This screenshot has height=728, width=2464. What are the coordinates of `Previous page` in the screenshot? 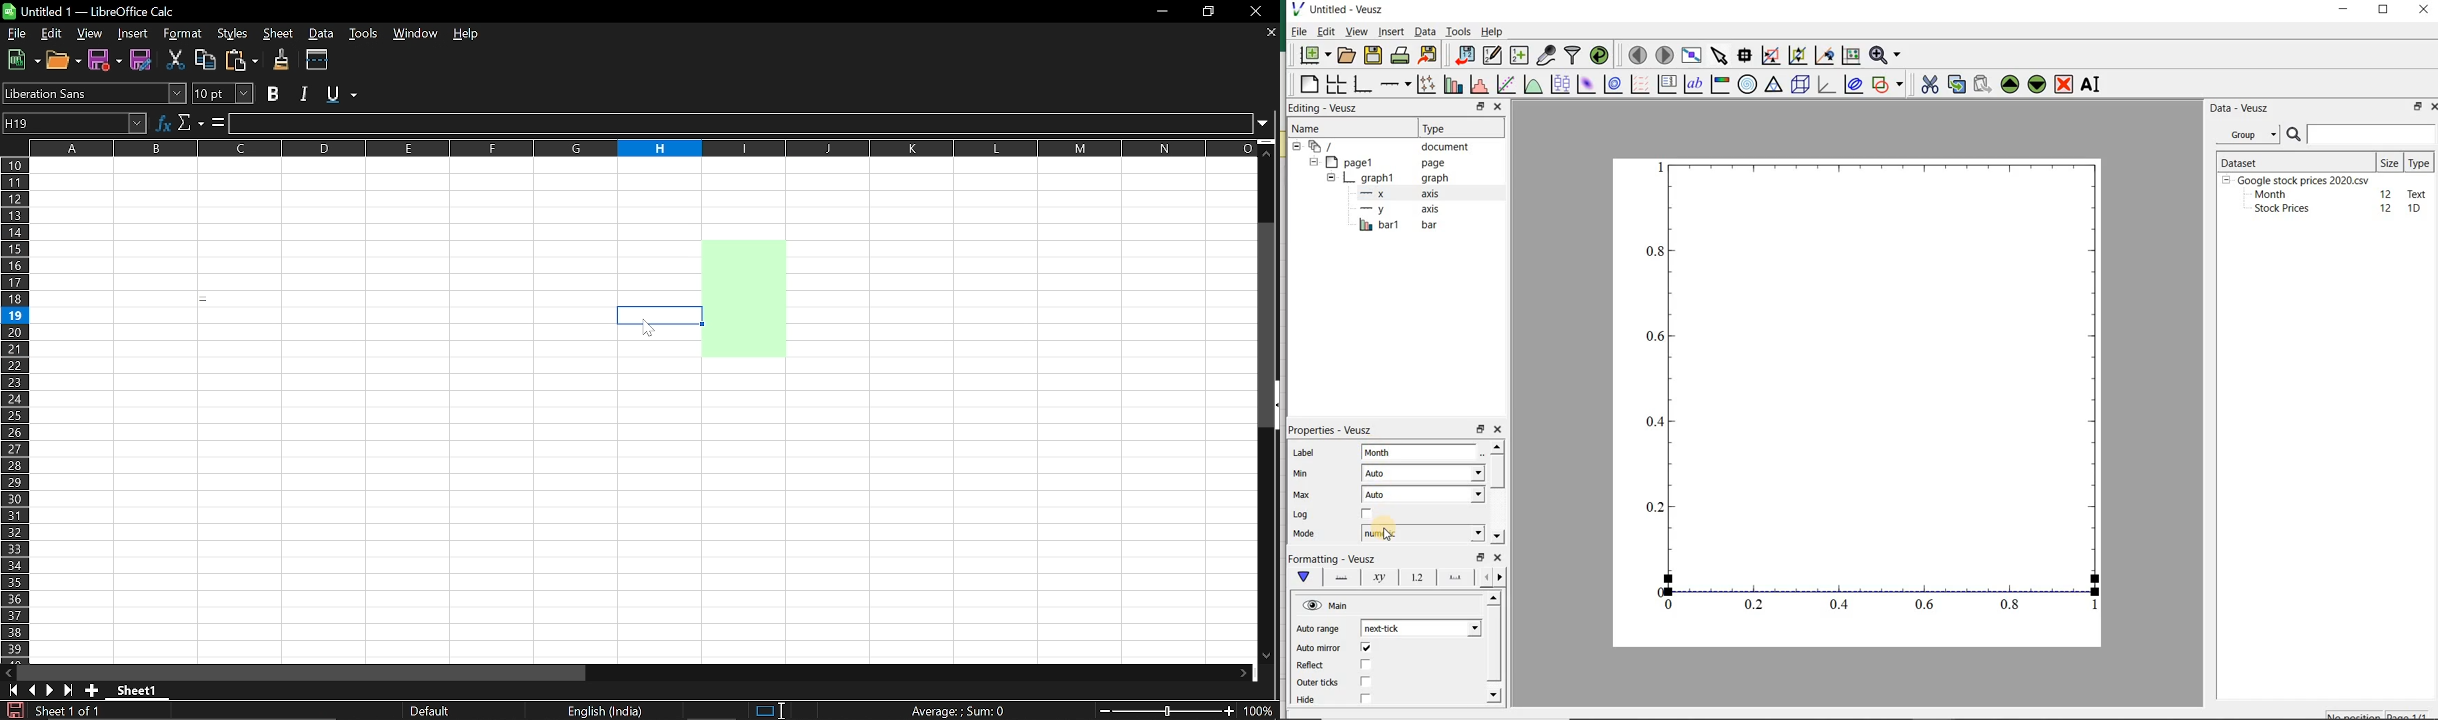 It's located at (34, 690).